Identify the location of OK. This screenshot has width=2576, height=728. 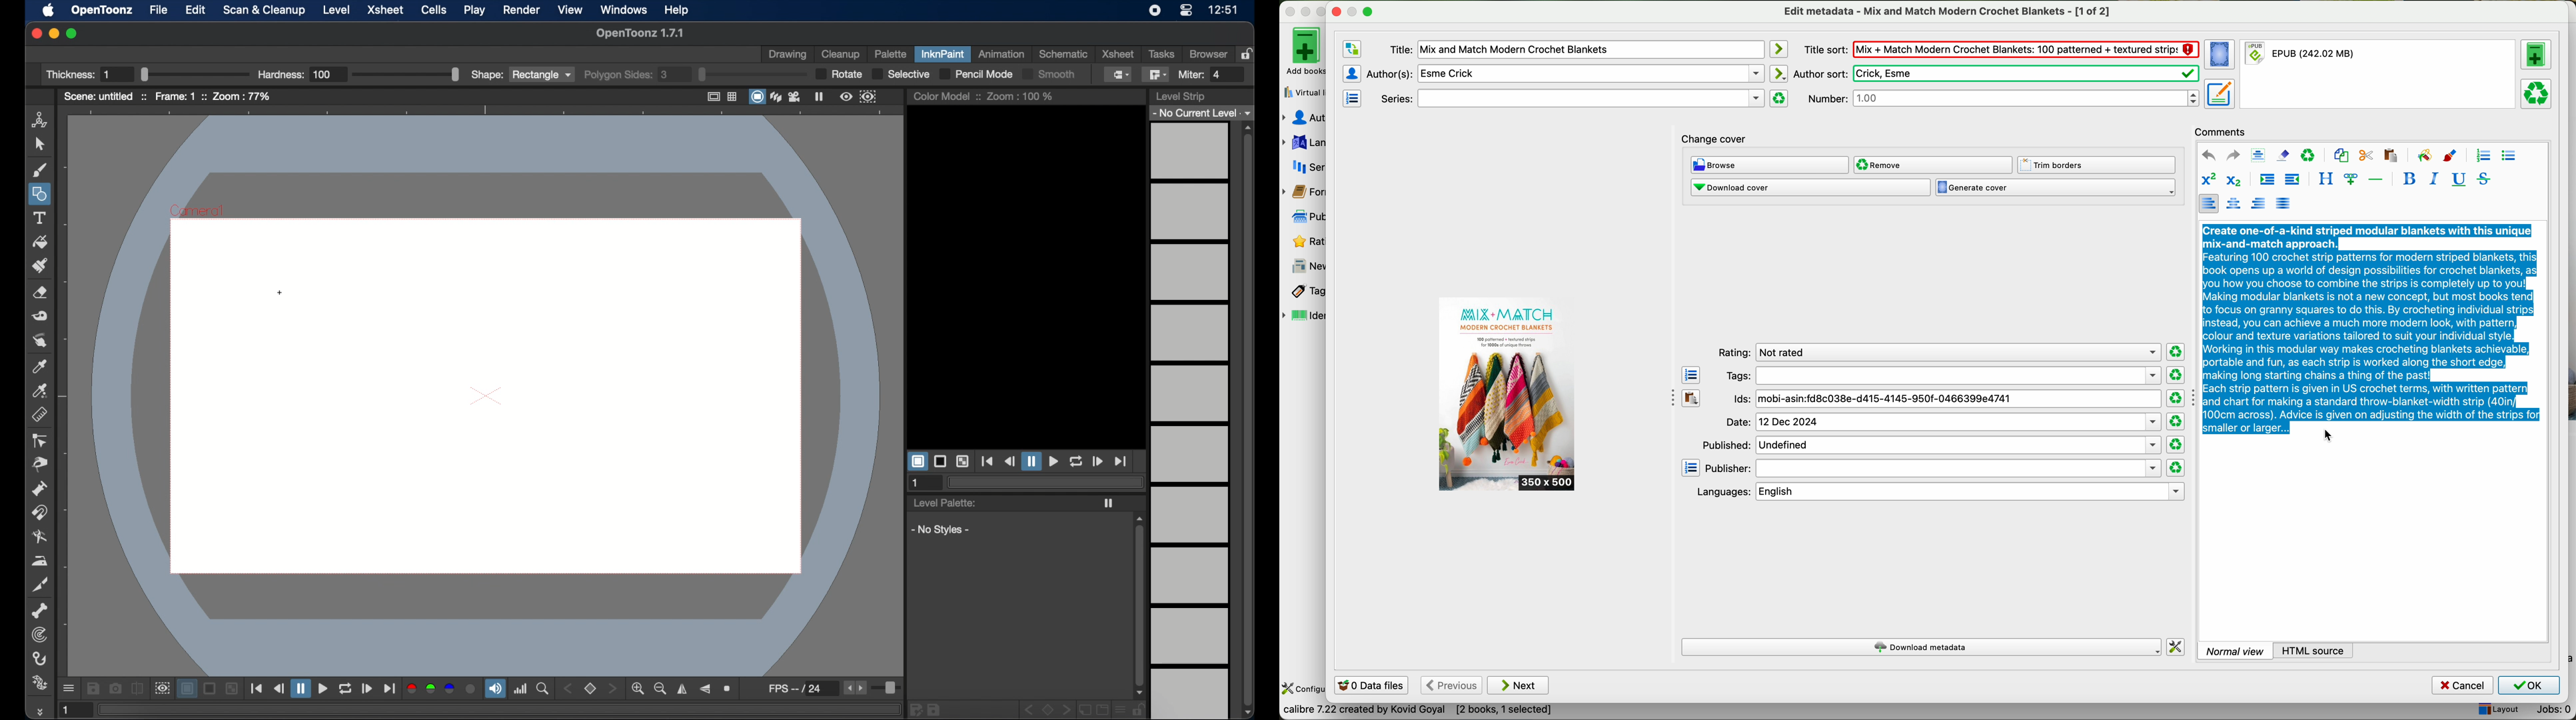
(2529, 685).